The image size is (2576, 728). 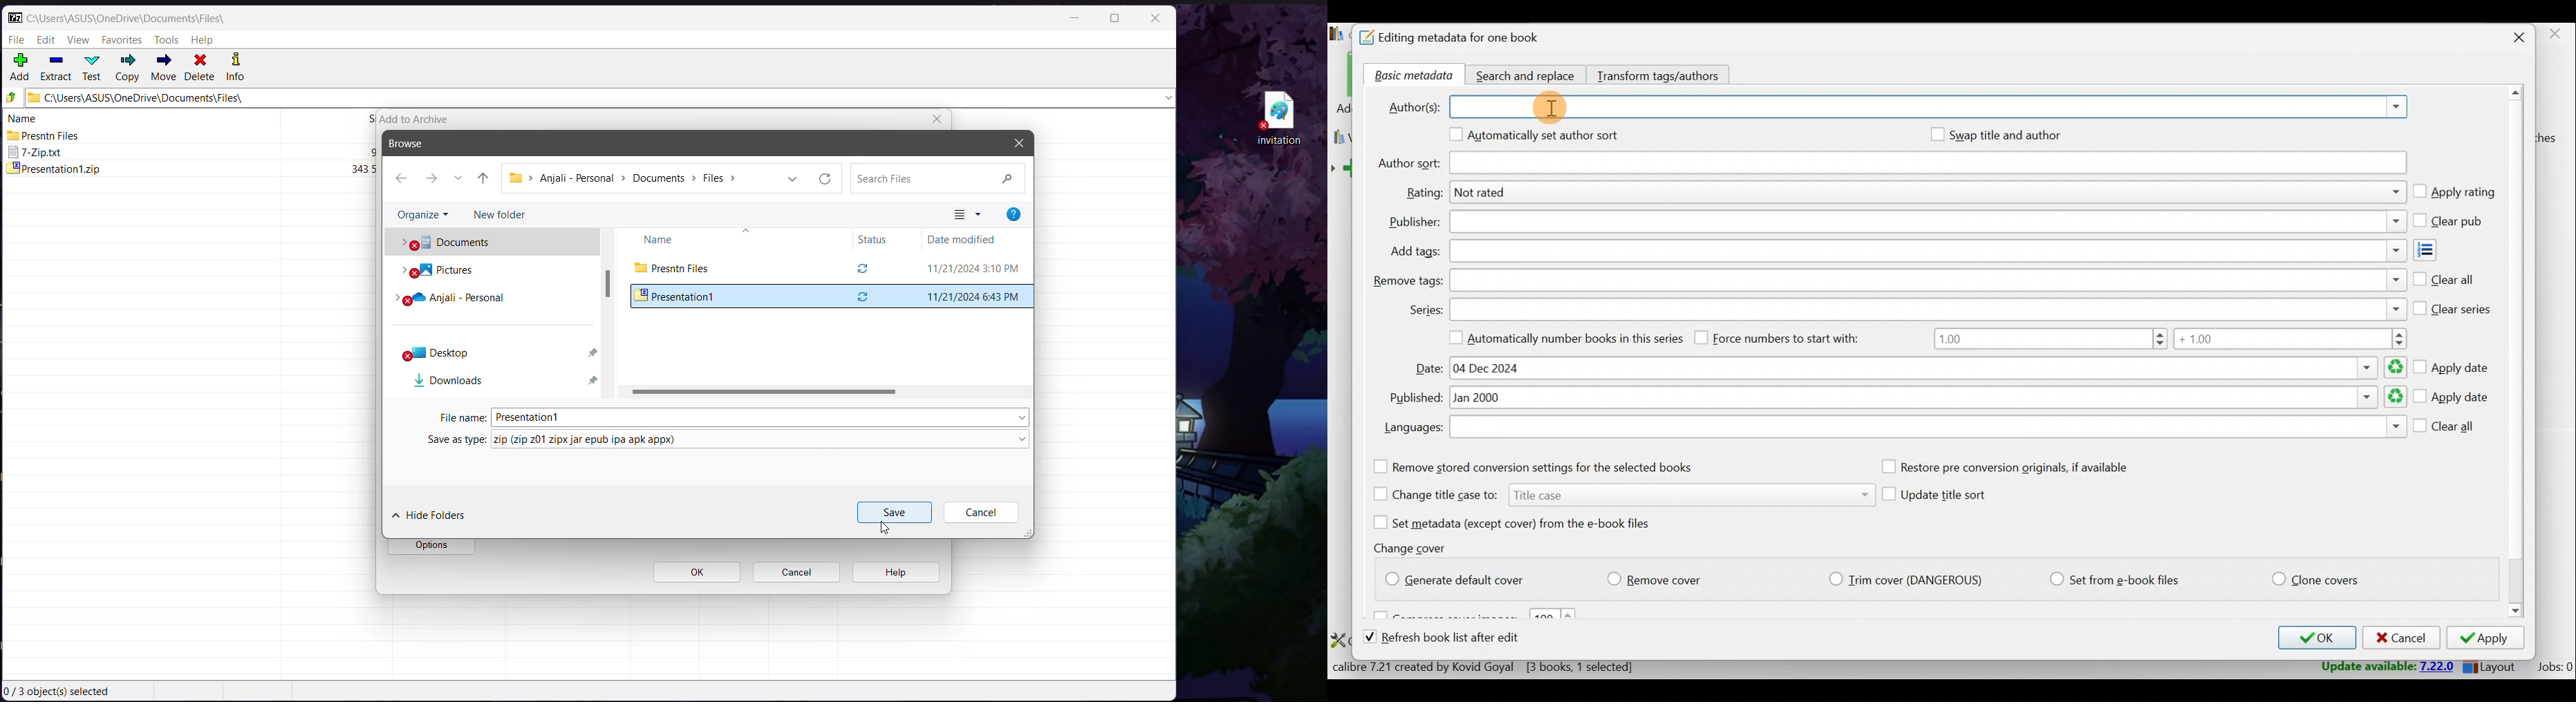 I want to click on Add tags:, so click(x=1415, y=252).